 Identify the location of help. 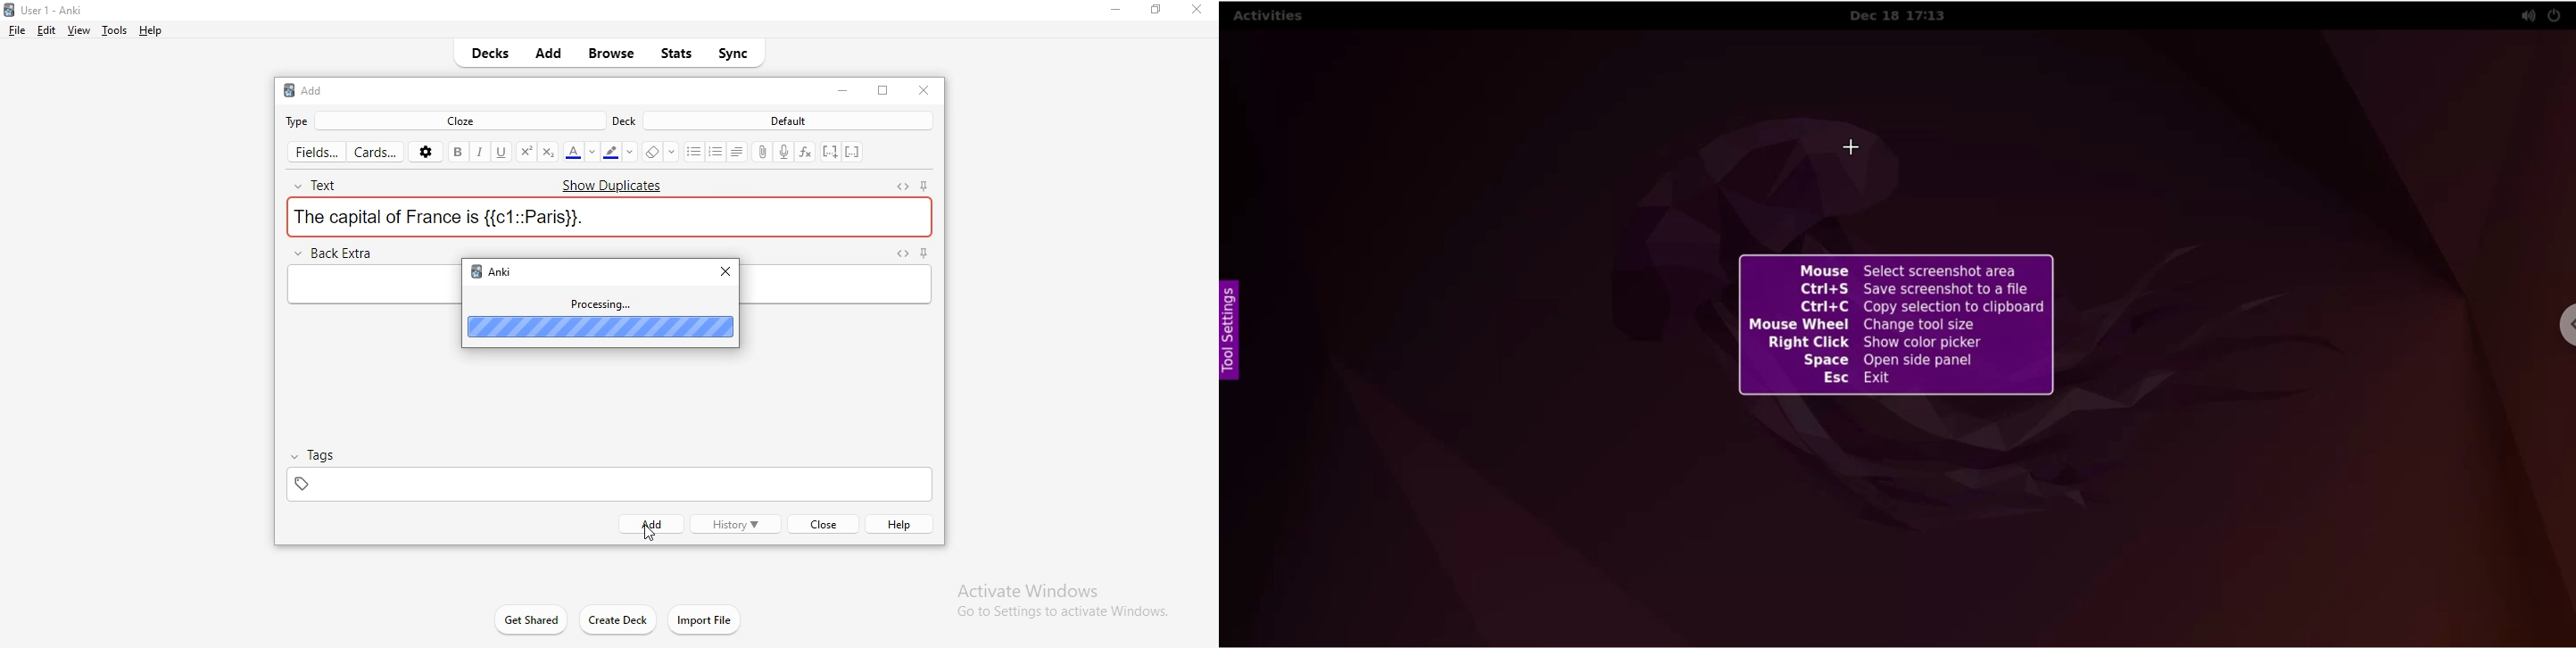
(902, 524).